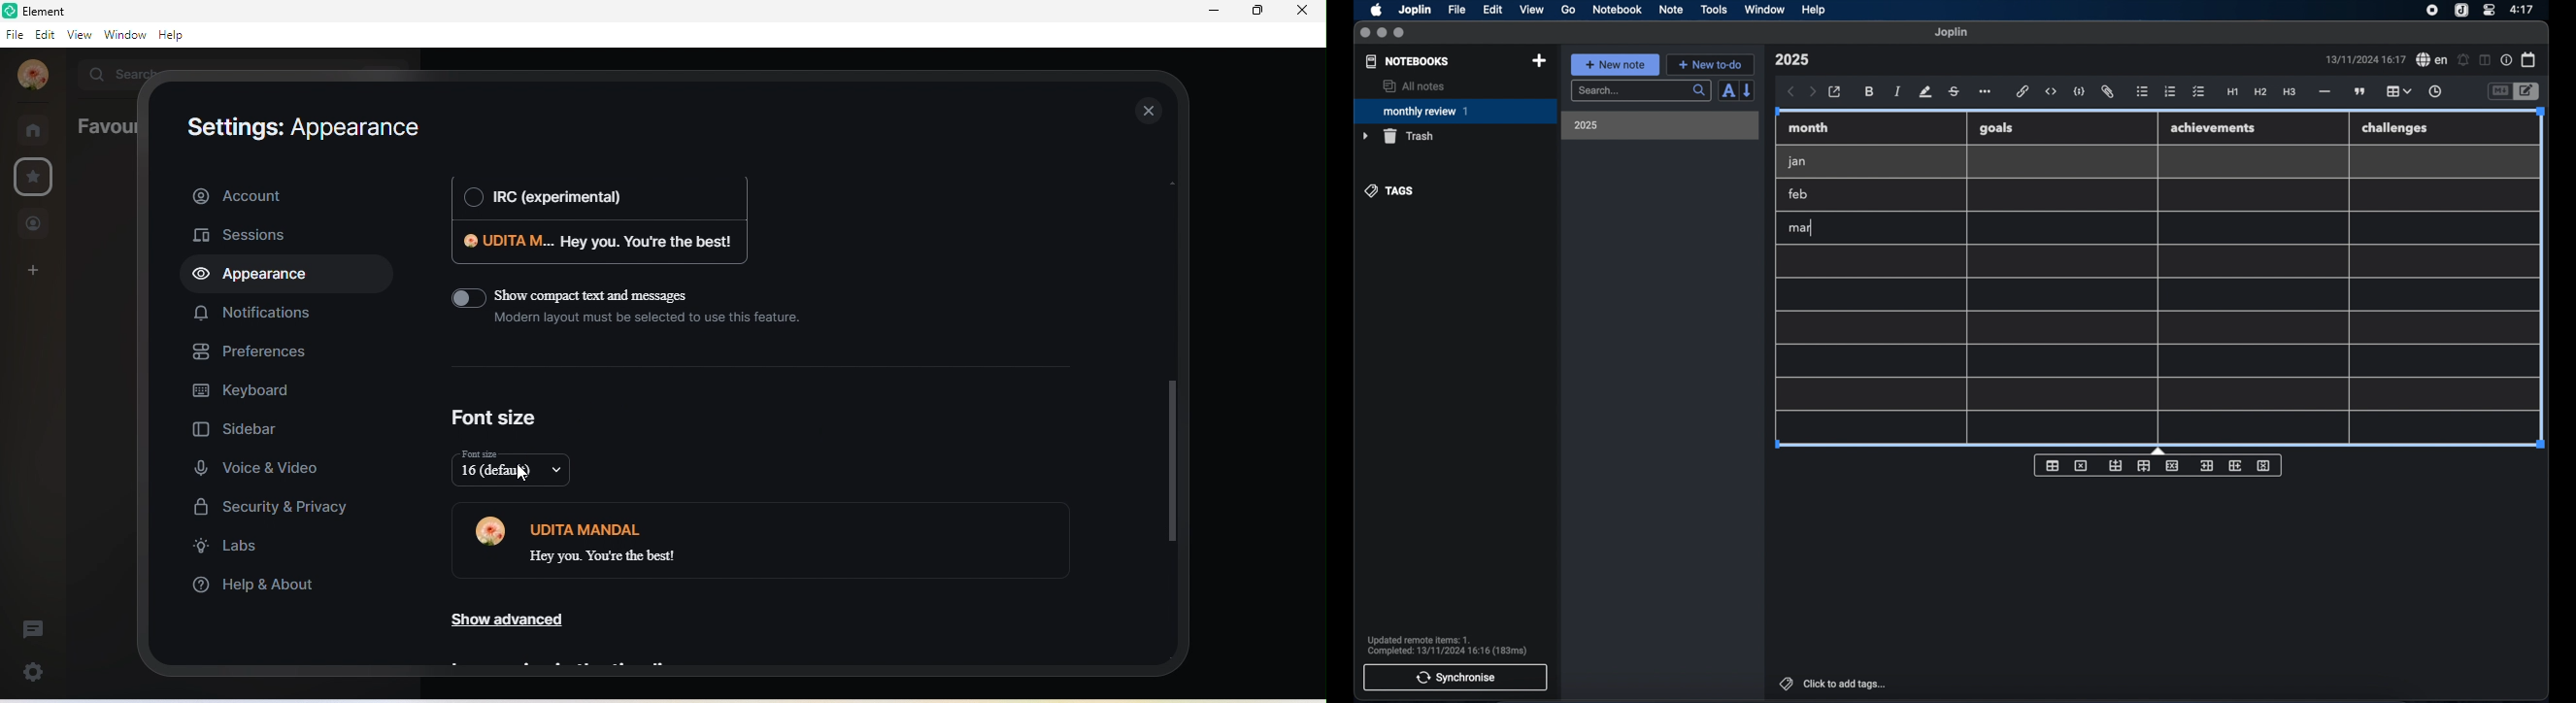 The image size is (2576, 728). I want to click on heading 1, so click(2233, 92).